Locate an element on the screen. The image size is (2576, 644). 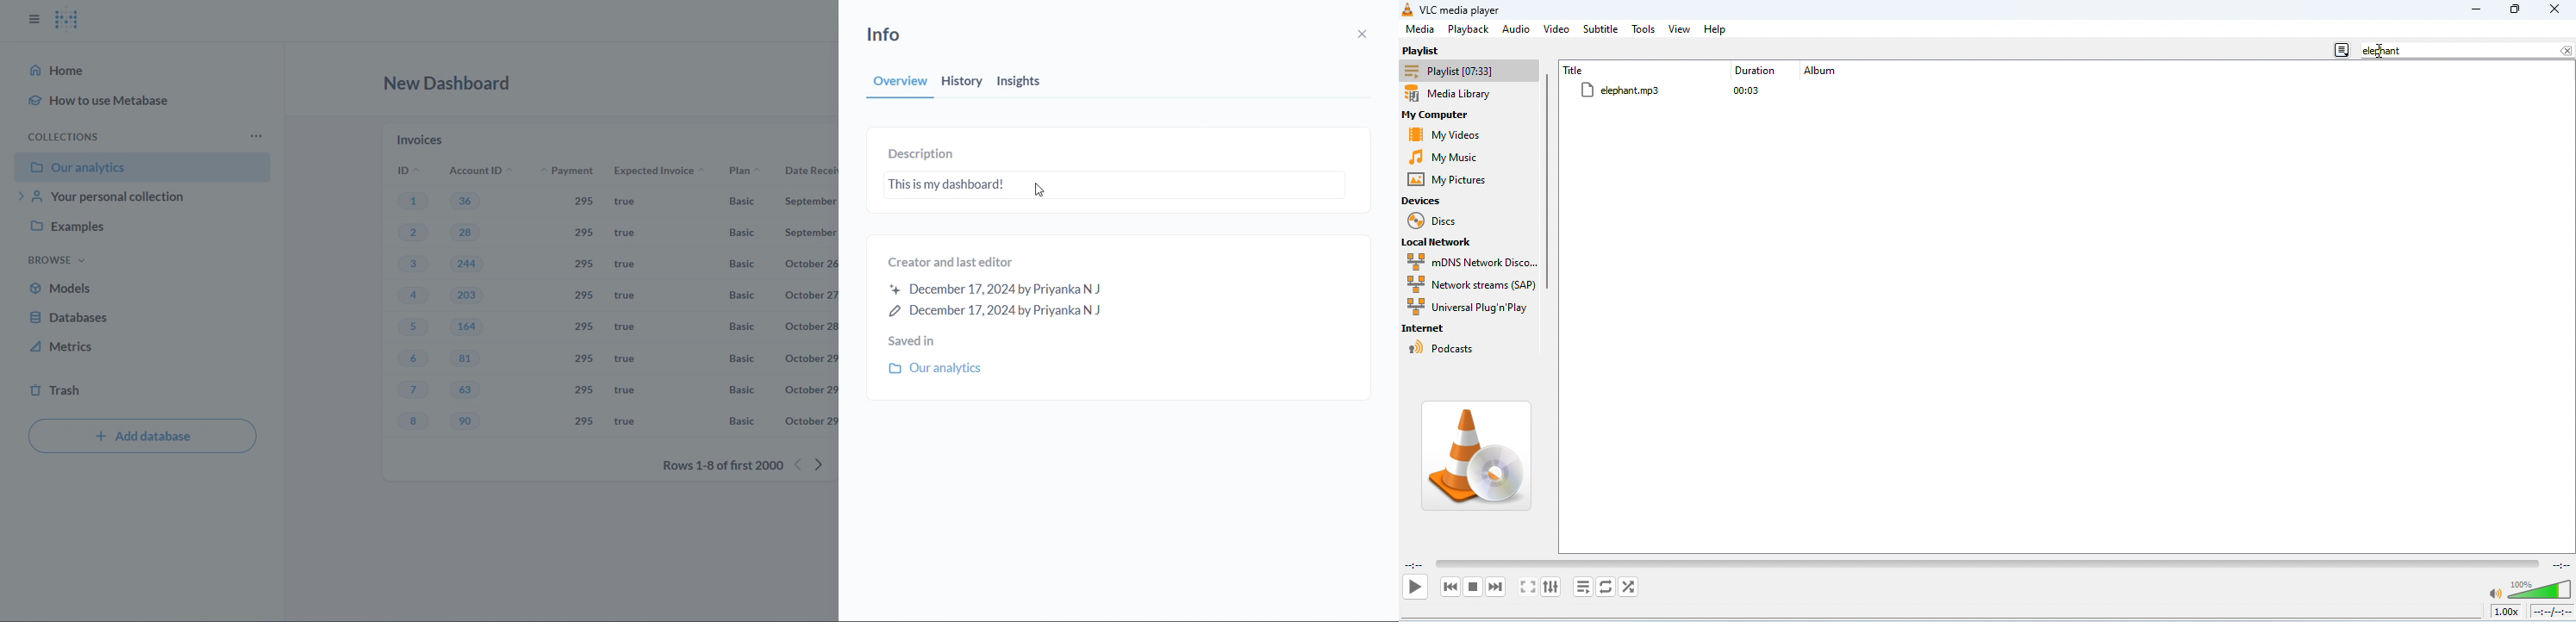
VLC media player is located at coordinates (1463, 9).